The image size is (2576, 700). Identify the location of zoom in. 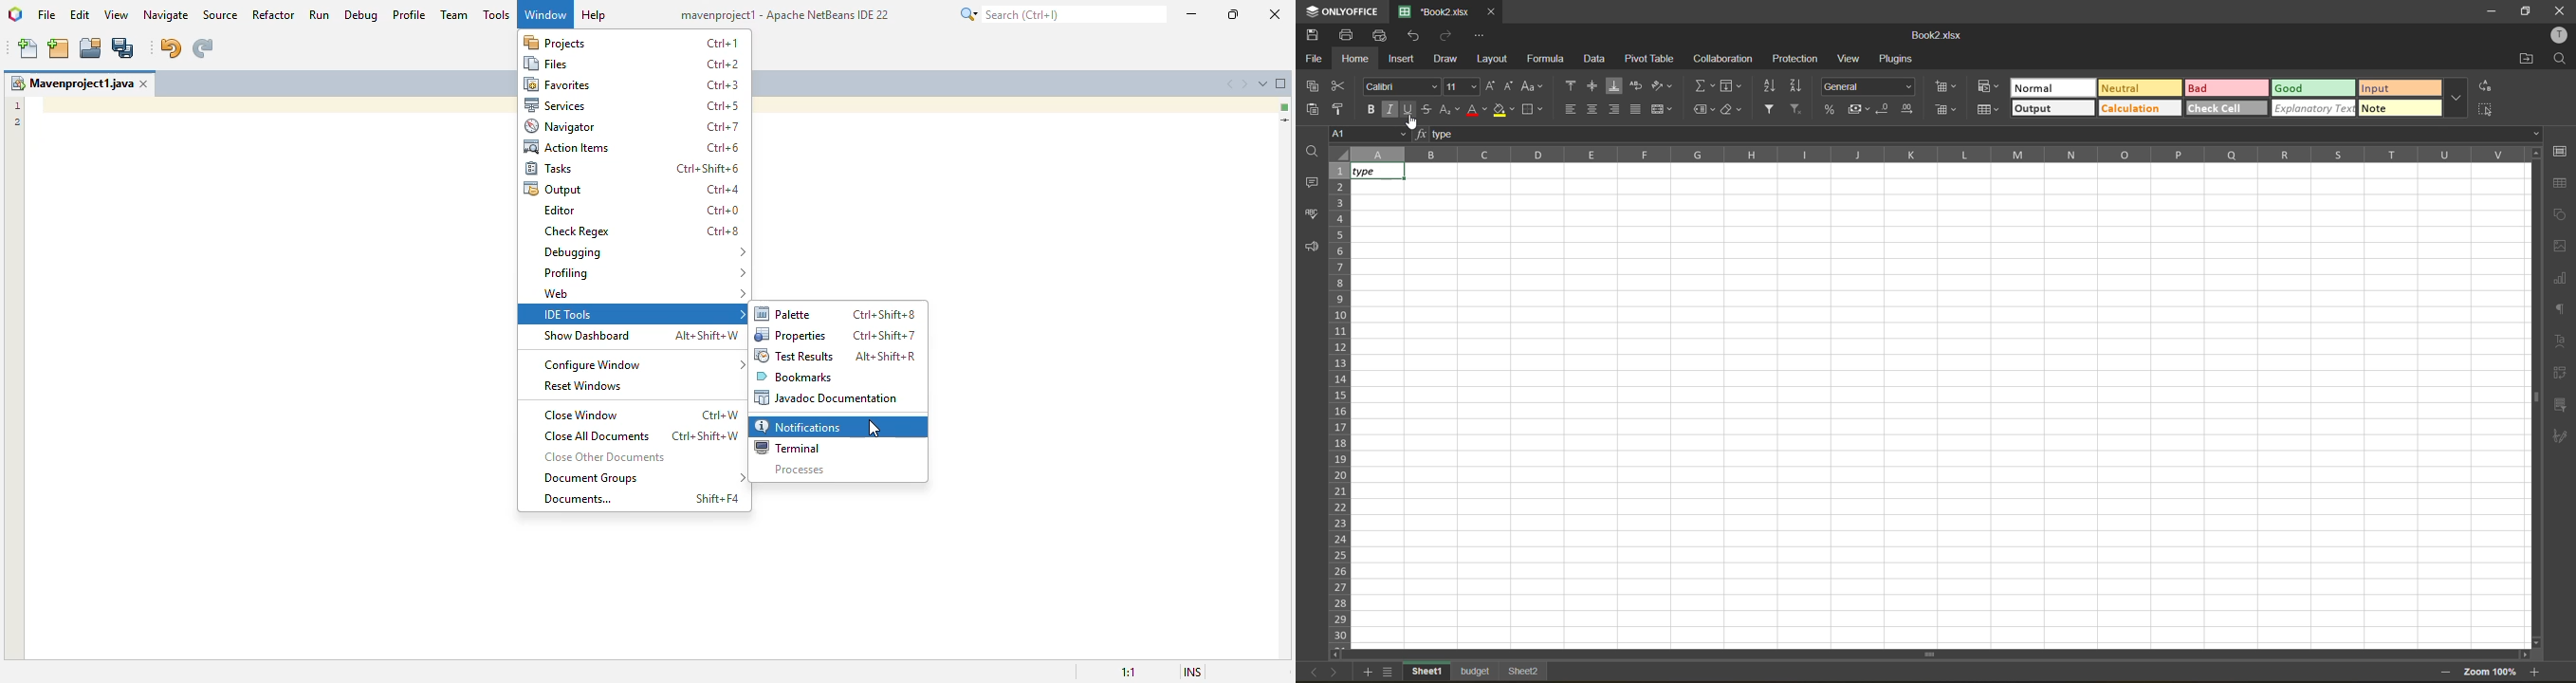
(2538, 672).